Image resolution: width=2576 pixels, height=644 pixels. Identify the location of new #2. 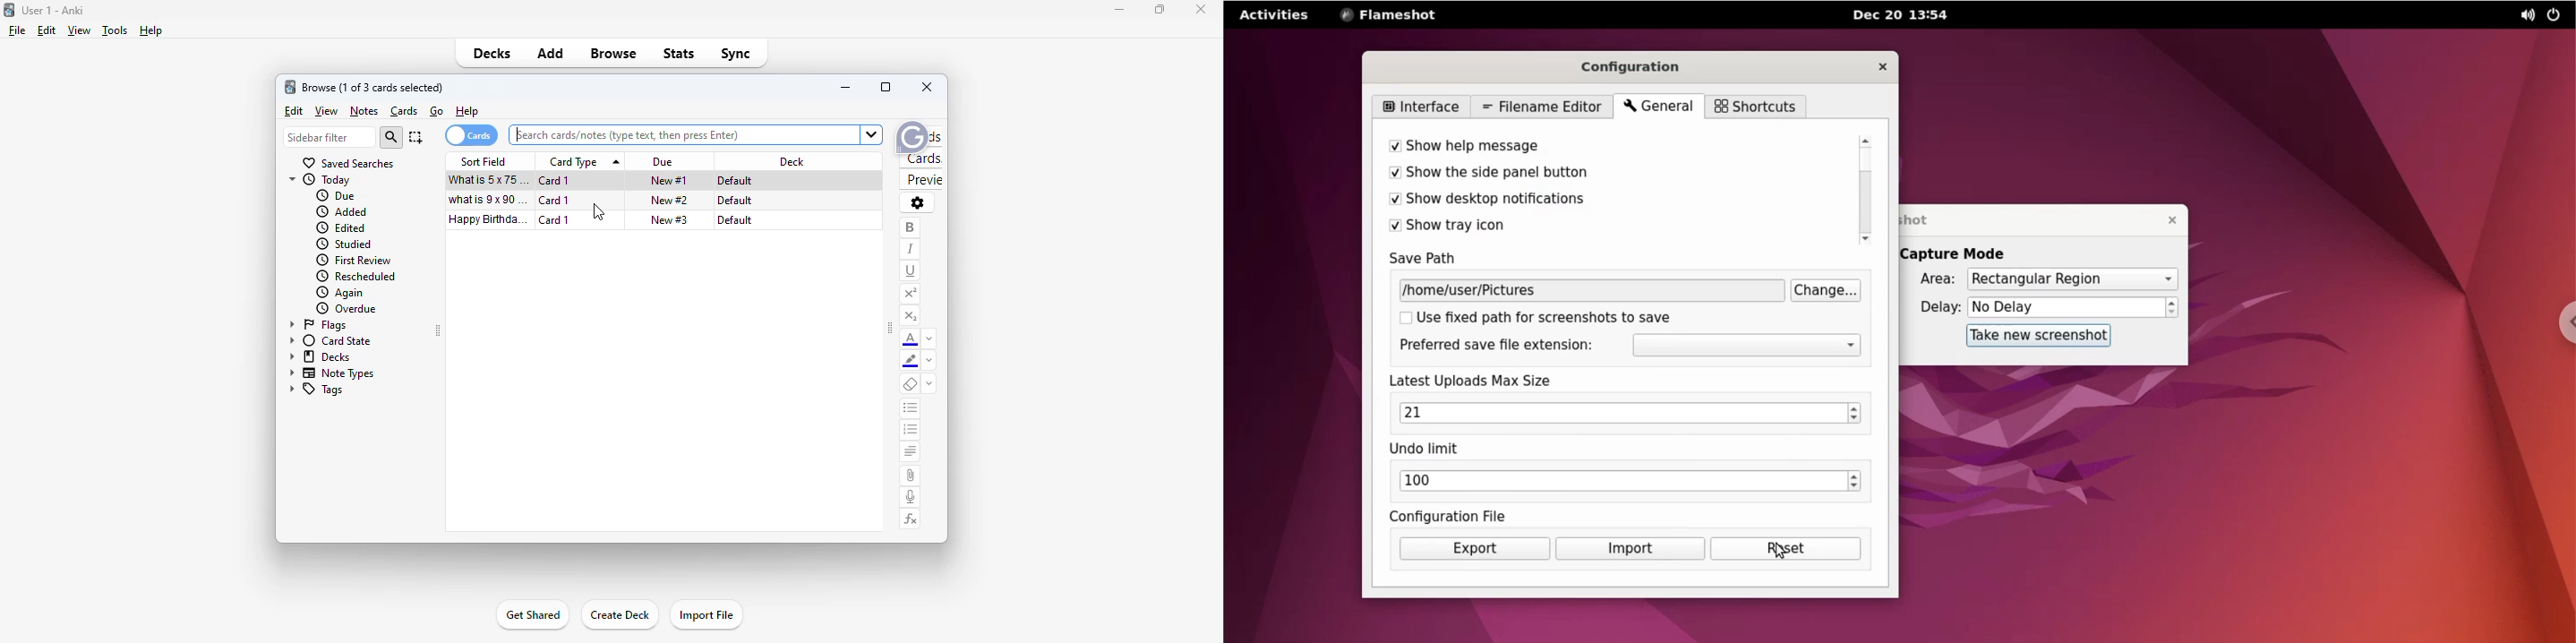
(672, 200).